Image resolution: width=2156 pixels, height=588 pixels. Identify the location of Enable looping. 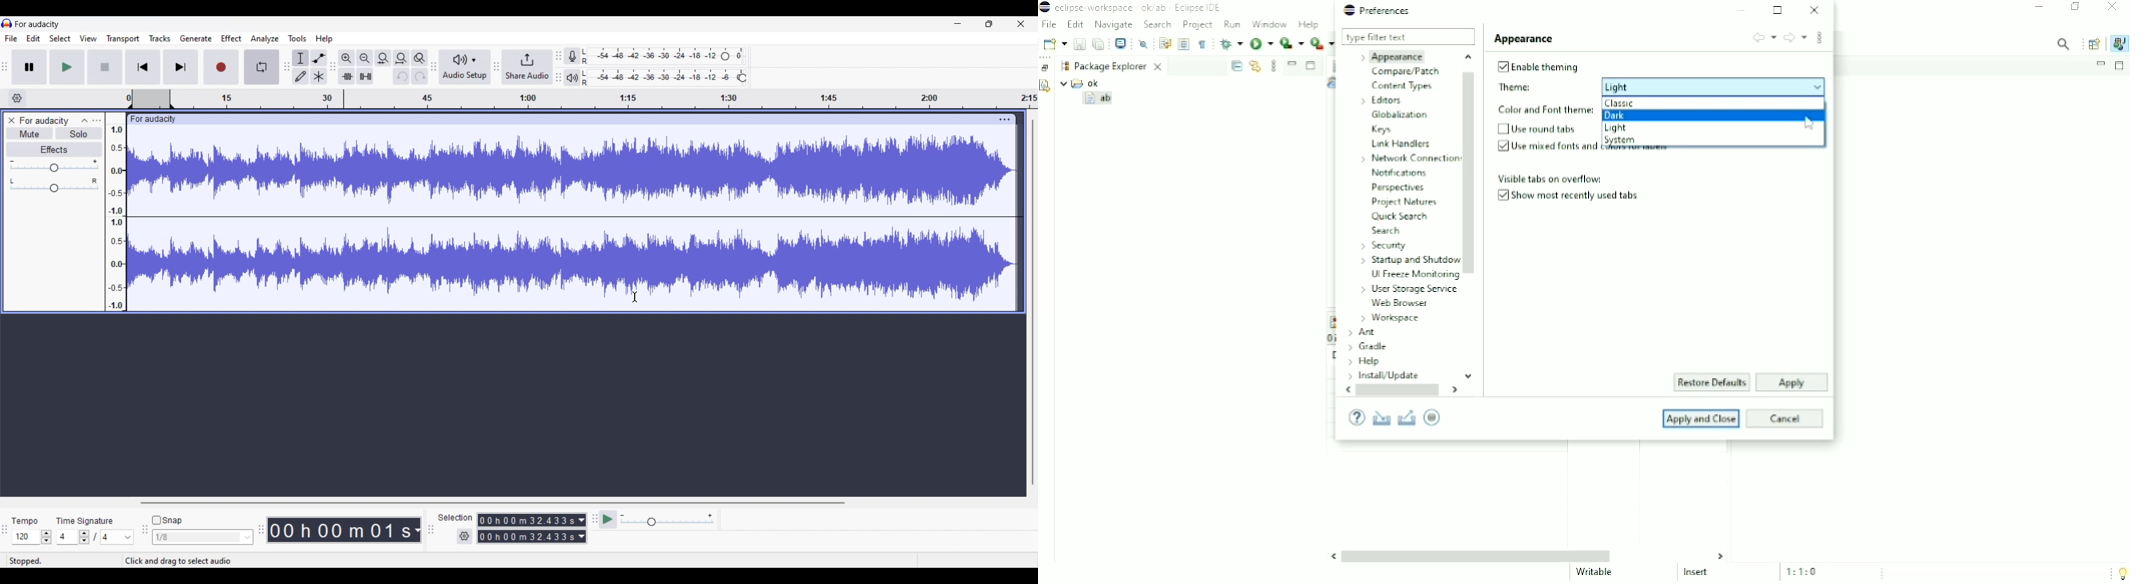
(262, 67).